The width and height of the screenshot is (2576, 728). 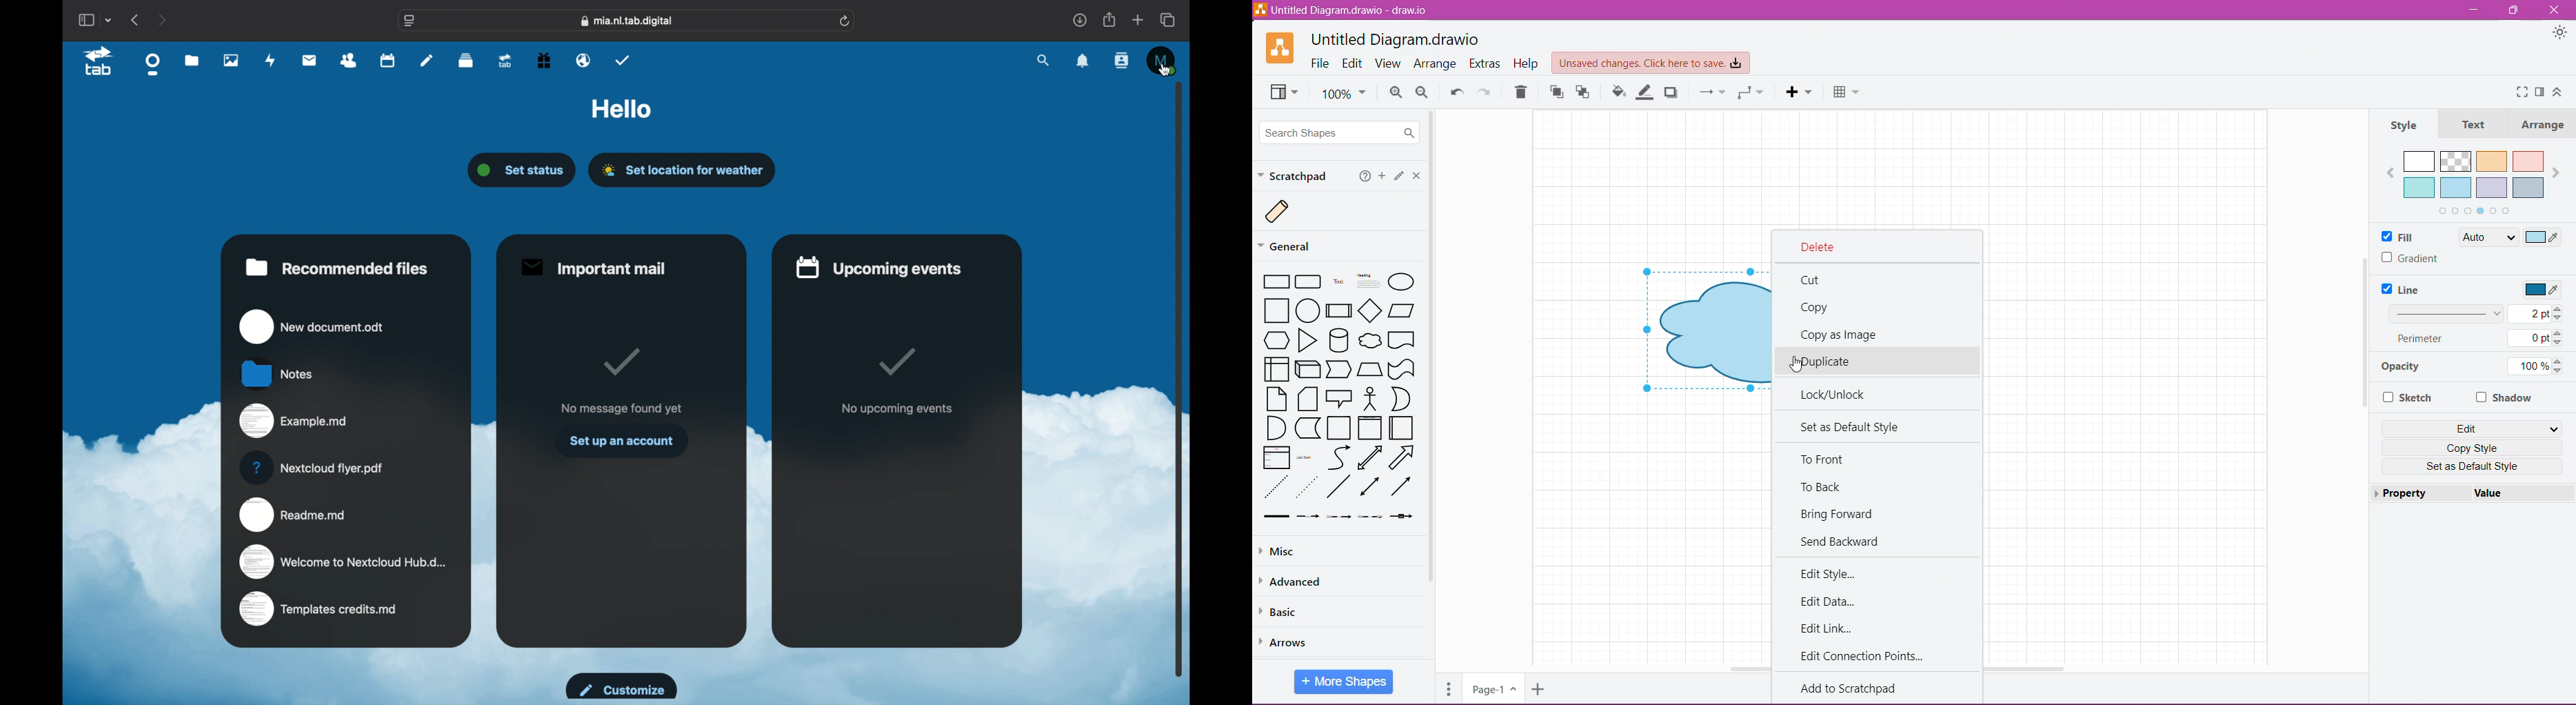 I want to click on Copy Style, so click(x=2474, y=448).